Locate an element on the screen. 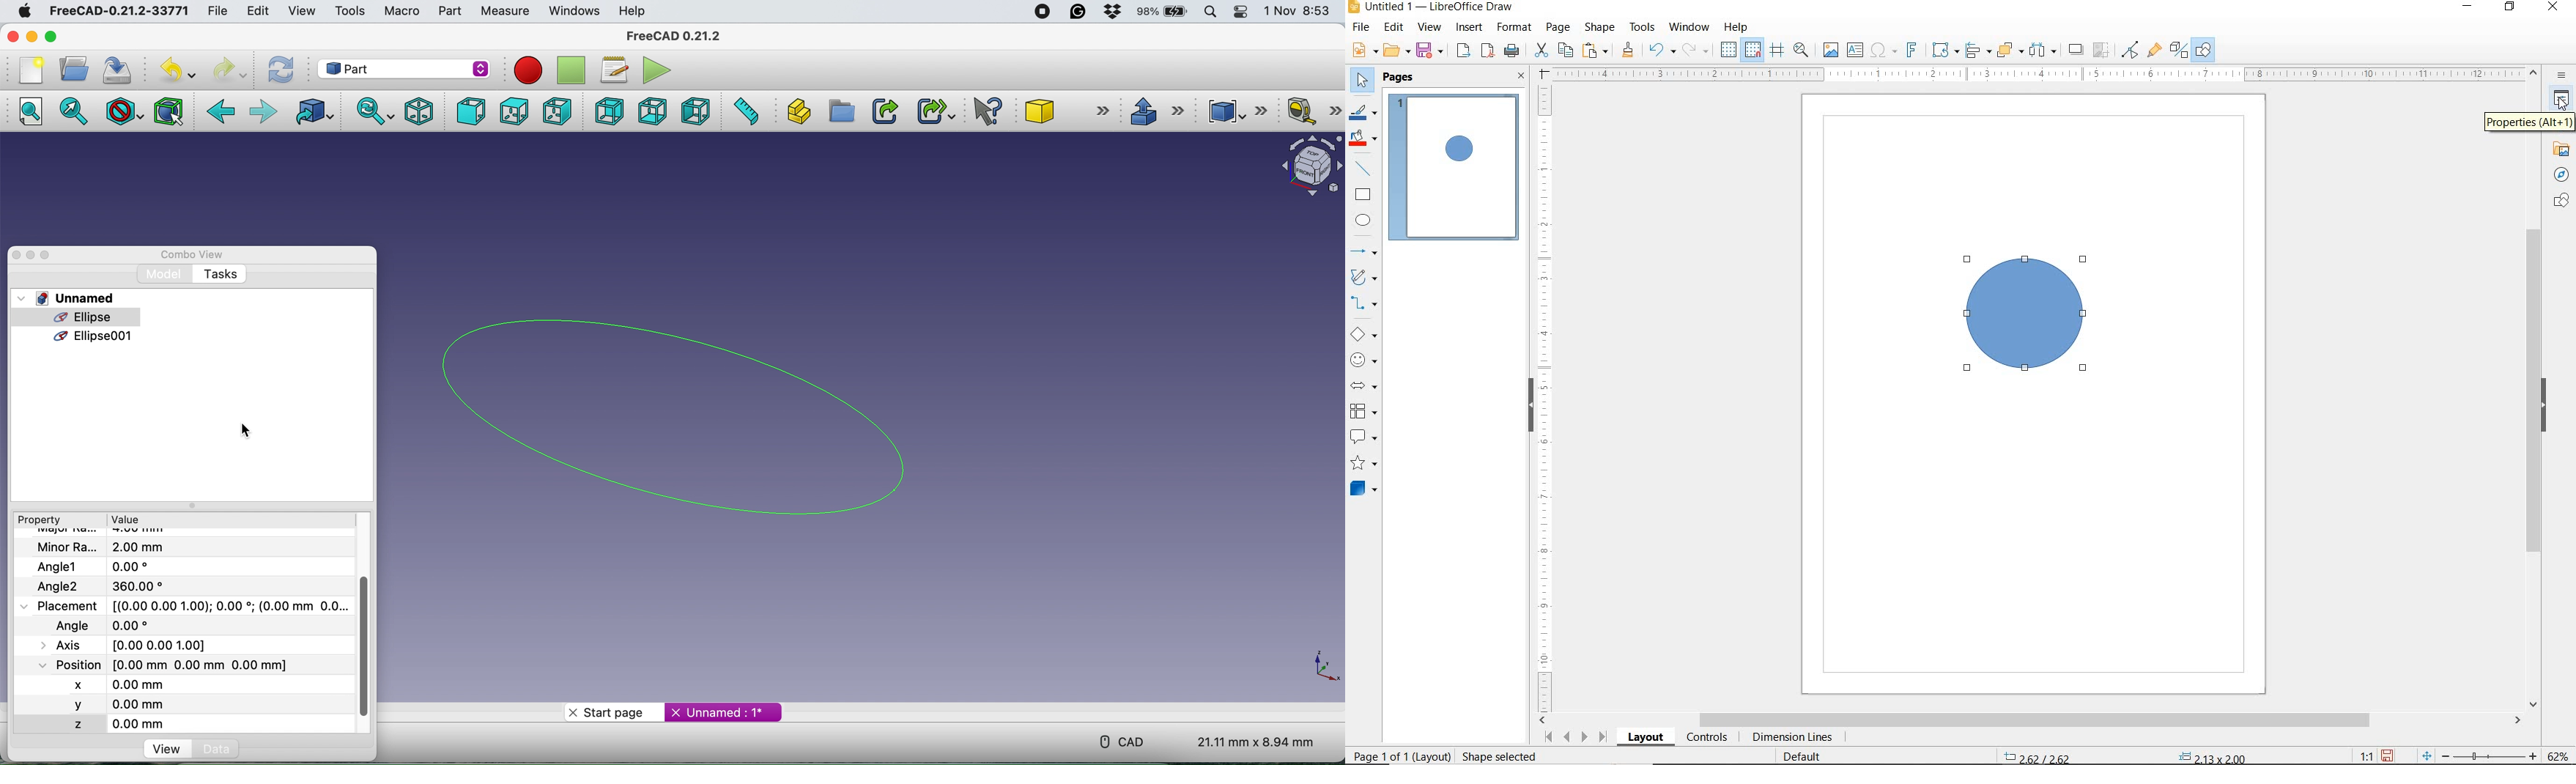  sync view is located at coordinates (375, 111).